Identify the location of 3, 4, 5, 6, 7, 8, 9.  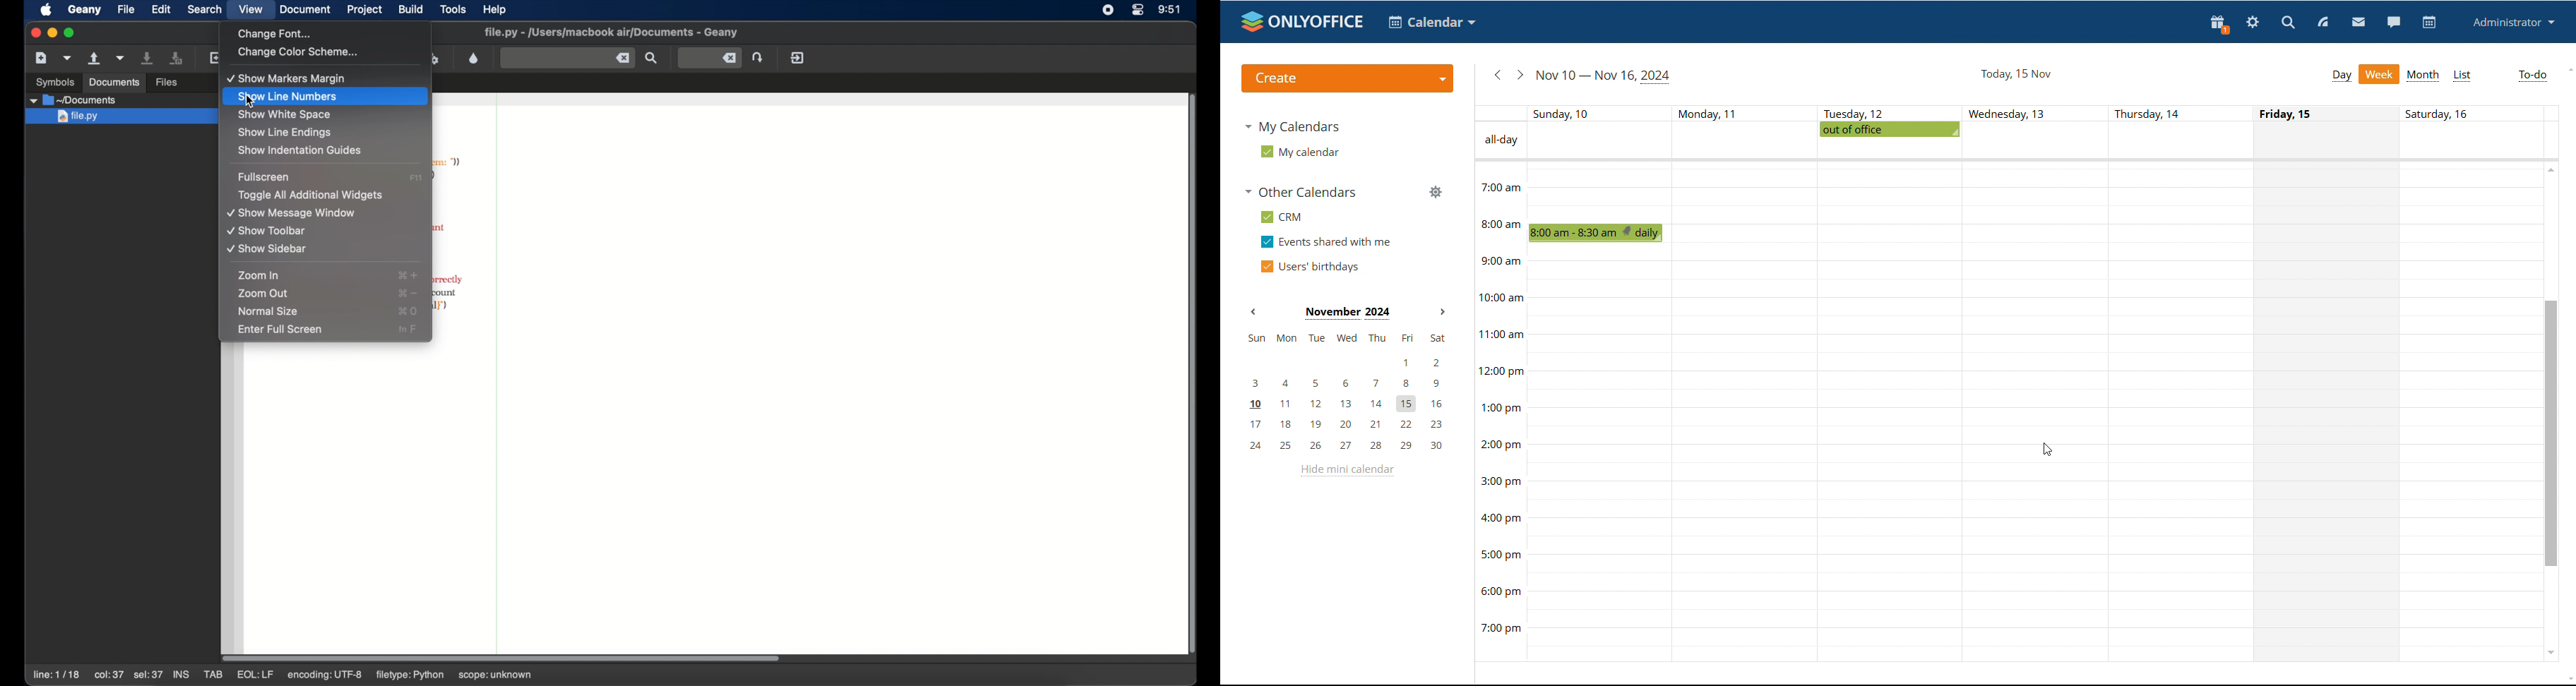
(1349, 384).